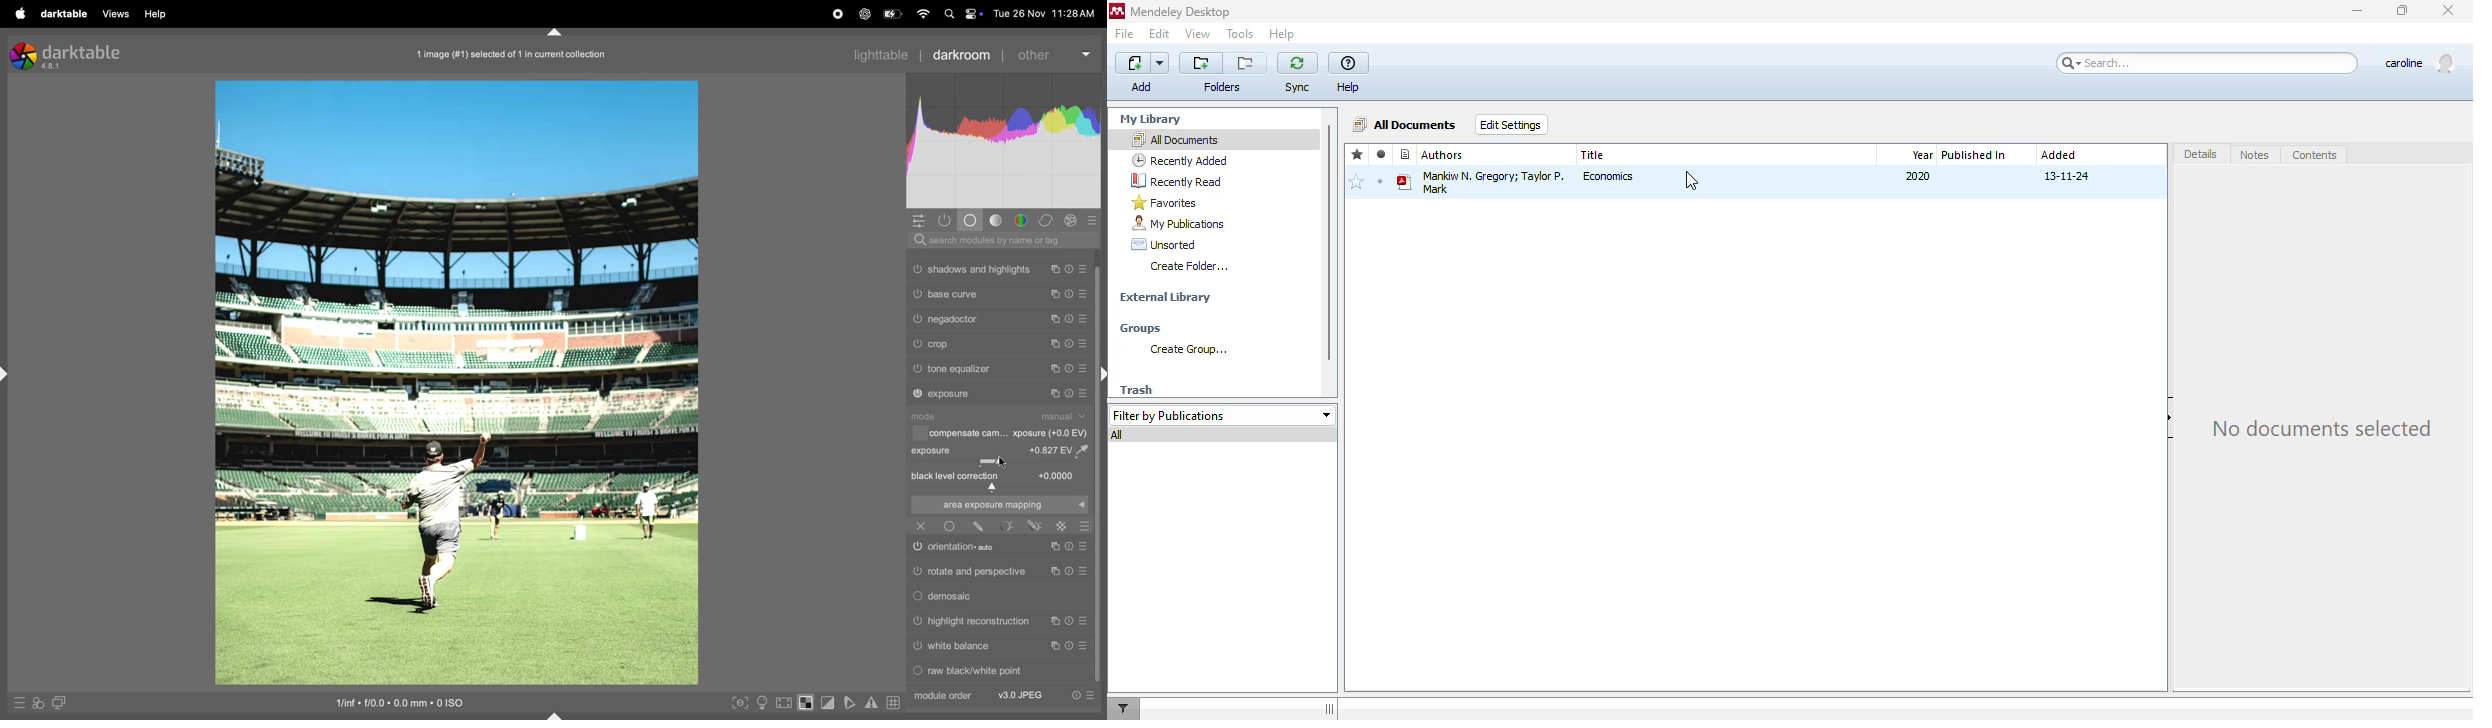 The height and width of the screenshot is (728, 2492). What do you see at coordinates (927, 416) in the screenshot?
I see `mode` at bounding box center [927, 416].